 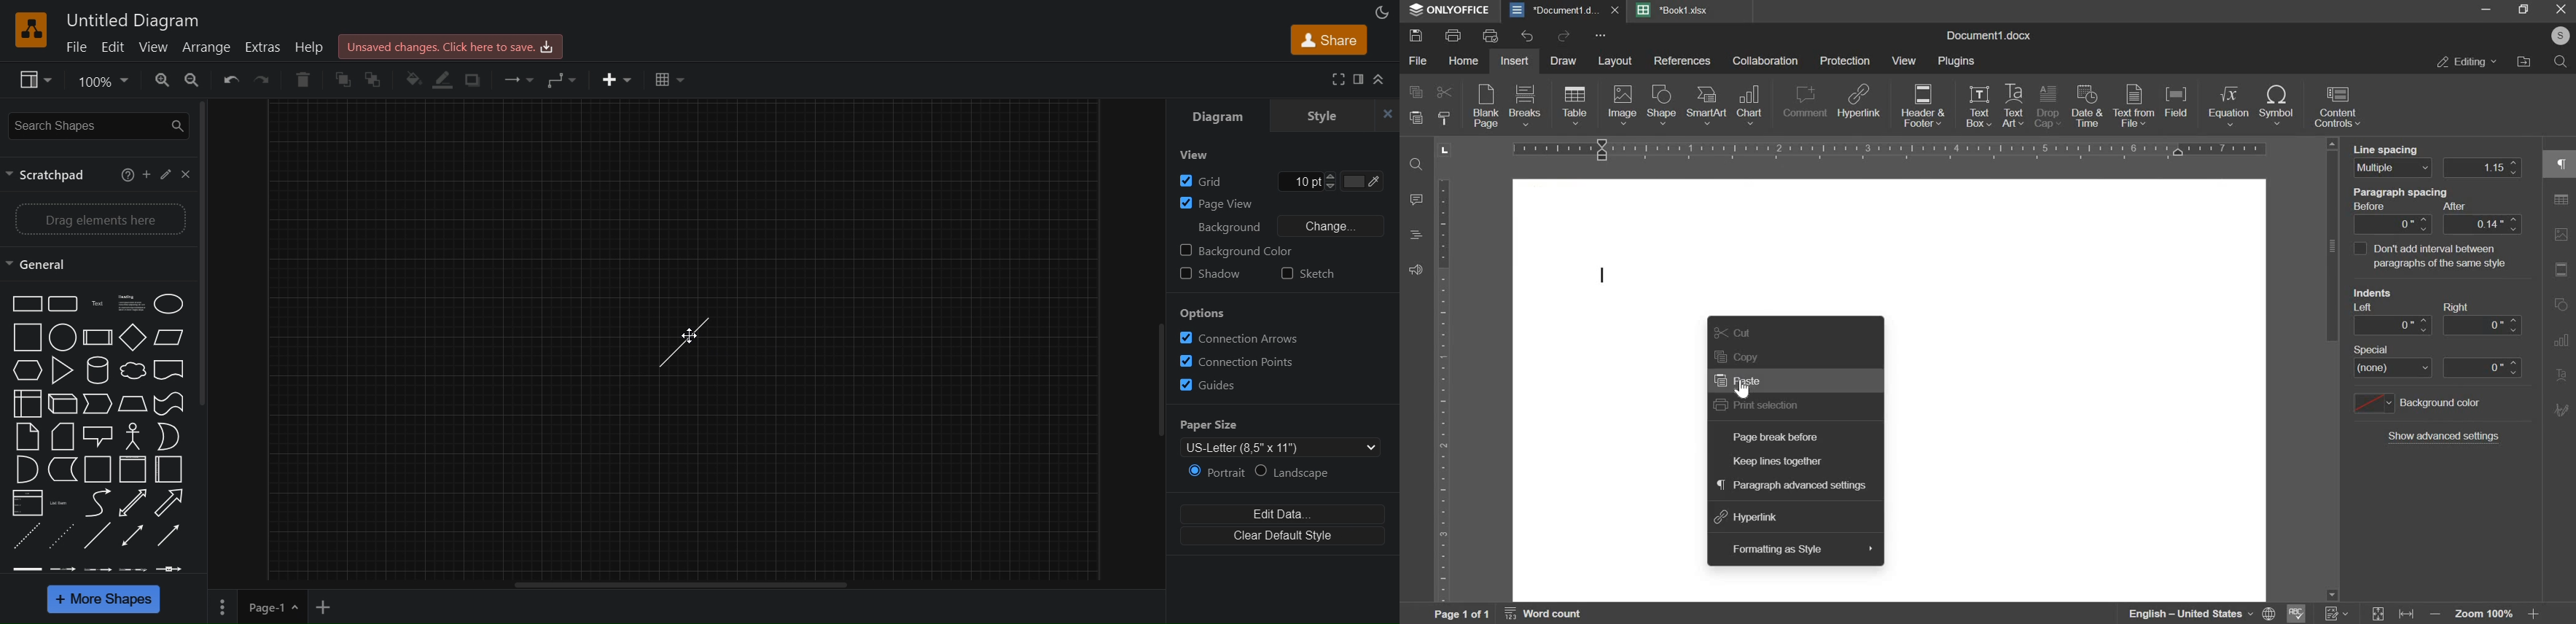 I want to click on arrange, so click(x=208, y=47).